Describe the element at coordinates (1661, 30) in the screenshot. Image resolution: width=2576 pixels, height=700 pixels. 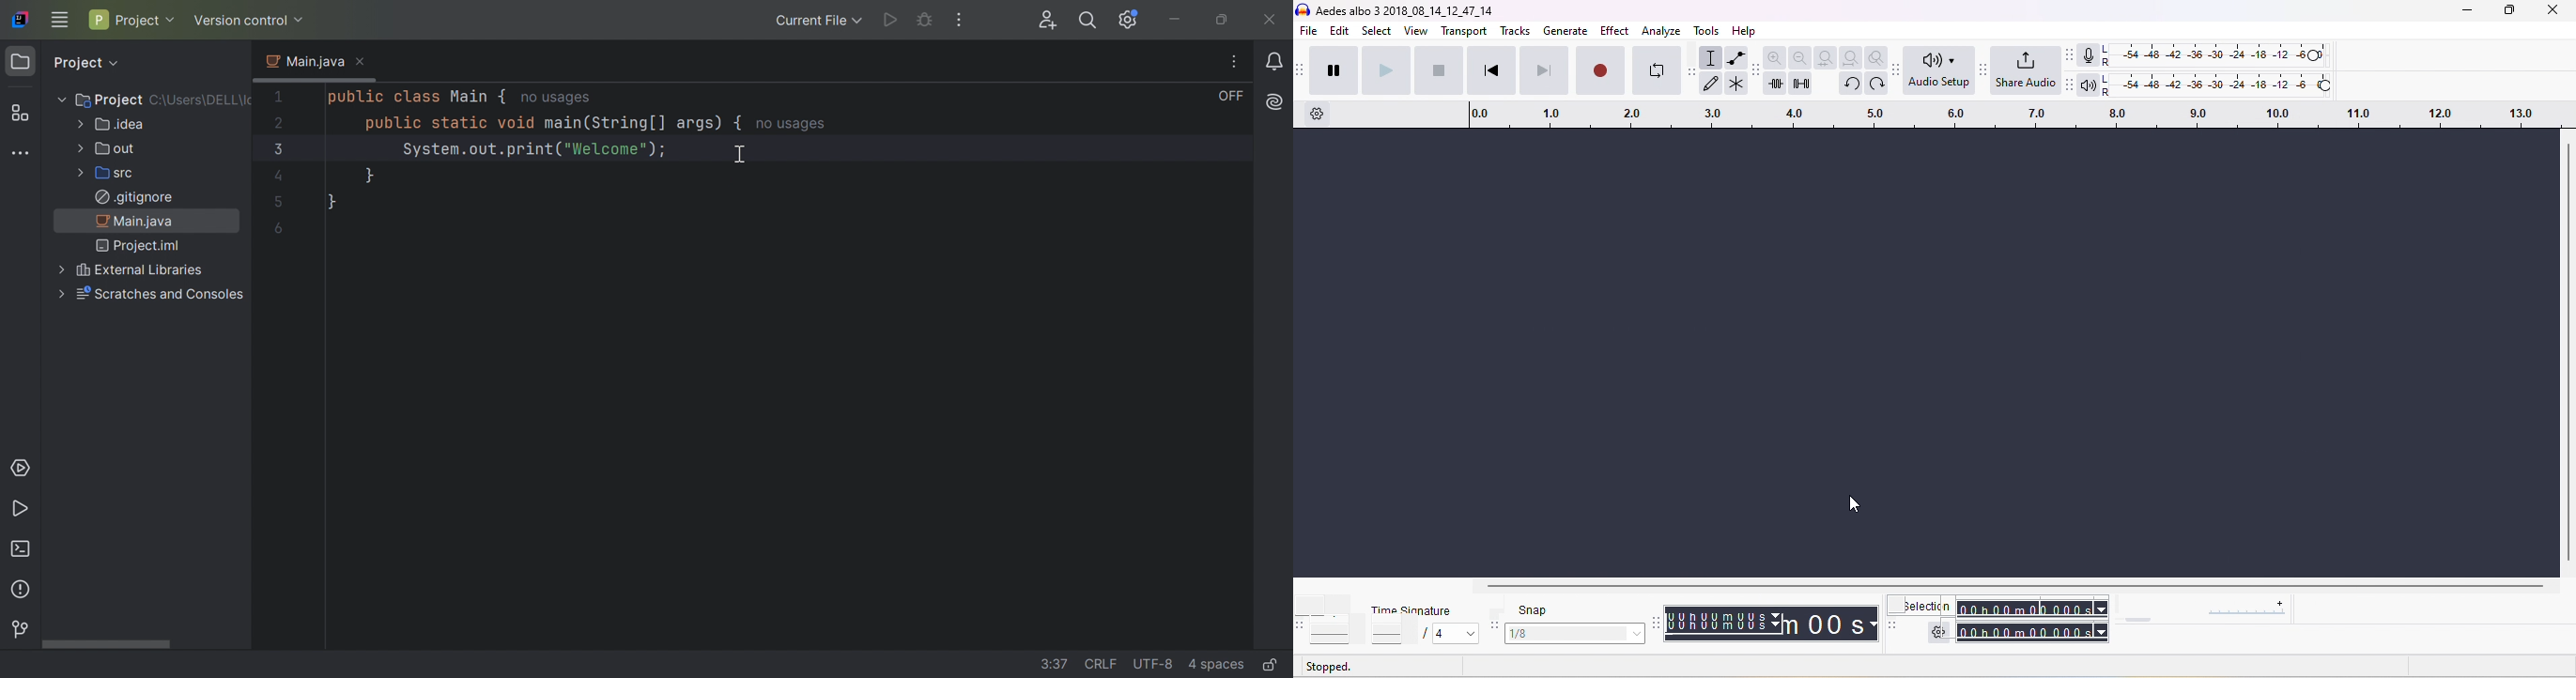
I see `analyze` at that location.